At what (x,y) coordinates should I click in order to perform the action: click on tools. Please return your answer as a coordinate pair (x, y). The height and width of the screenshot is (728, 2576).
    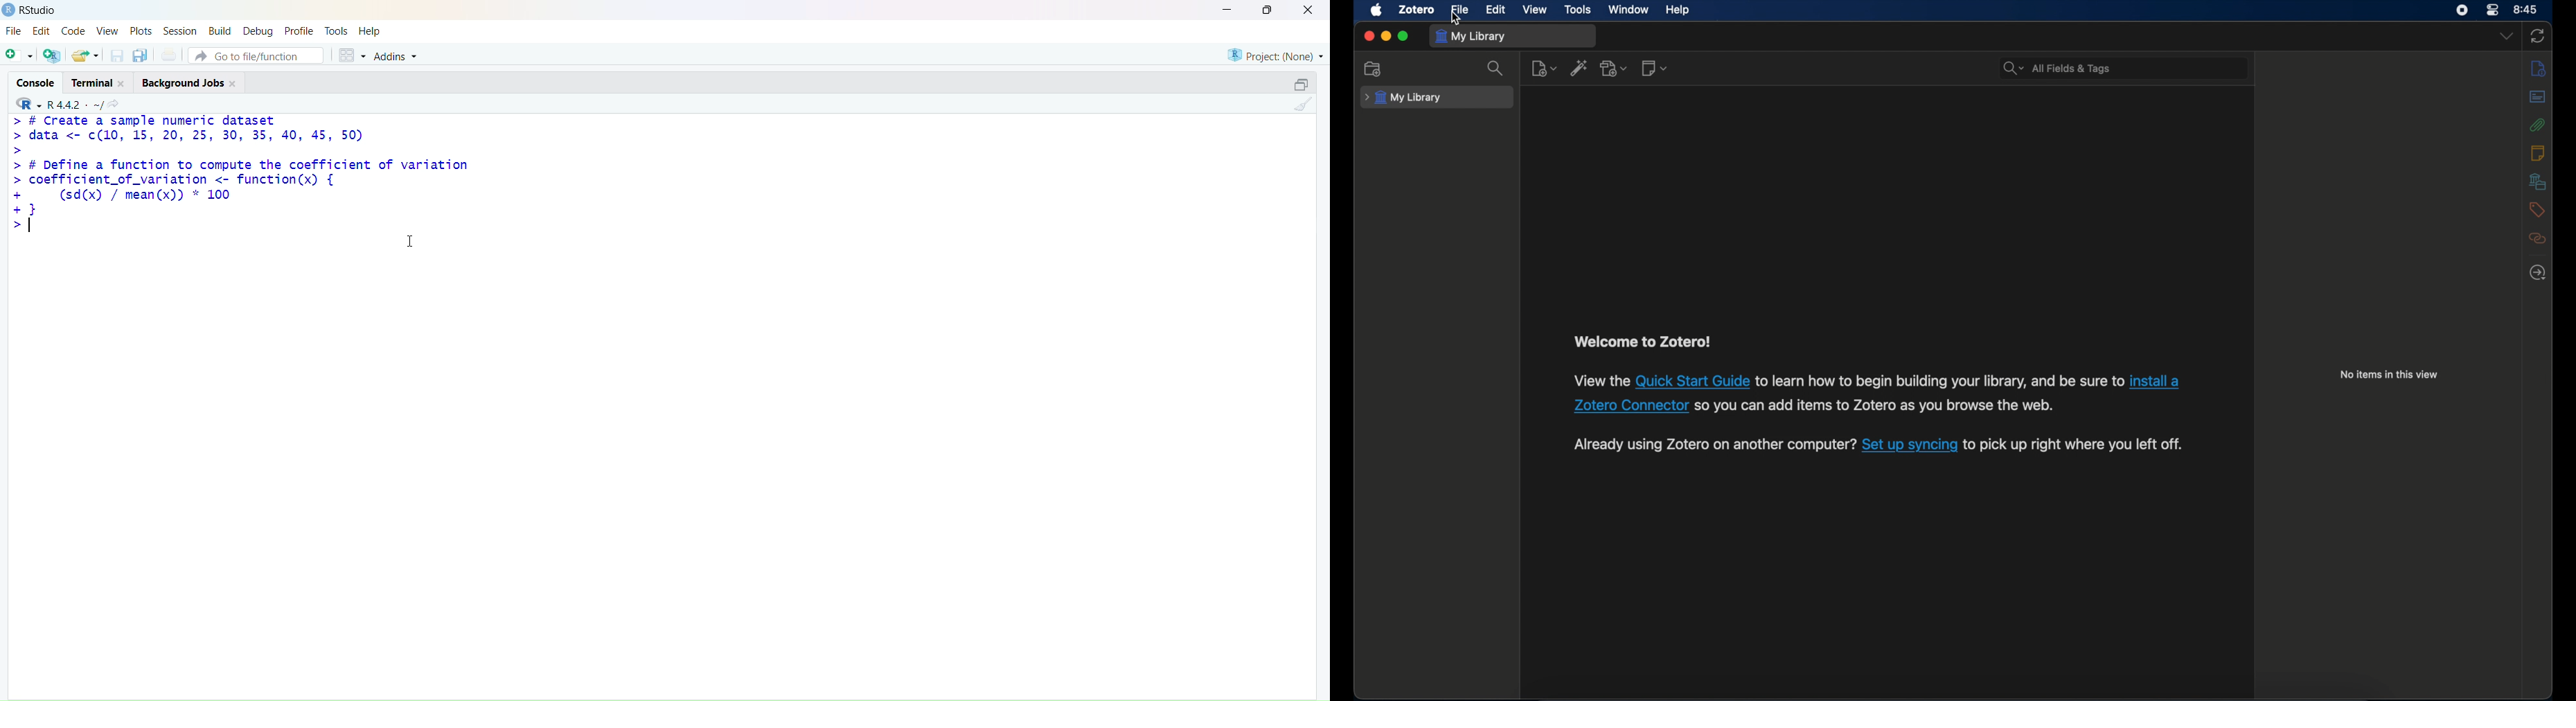
    Looking at the image, I should click on (338, 30).